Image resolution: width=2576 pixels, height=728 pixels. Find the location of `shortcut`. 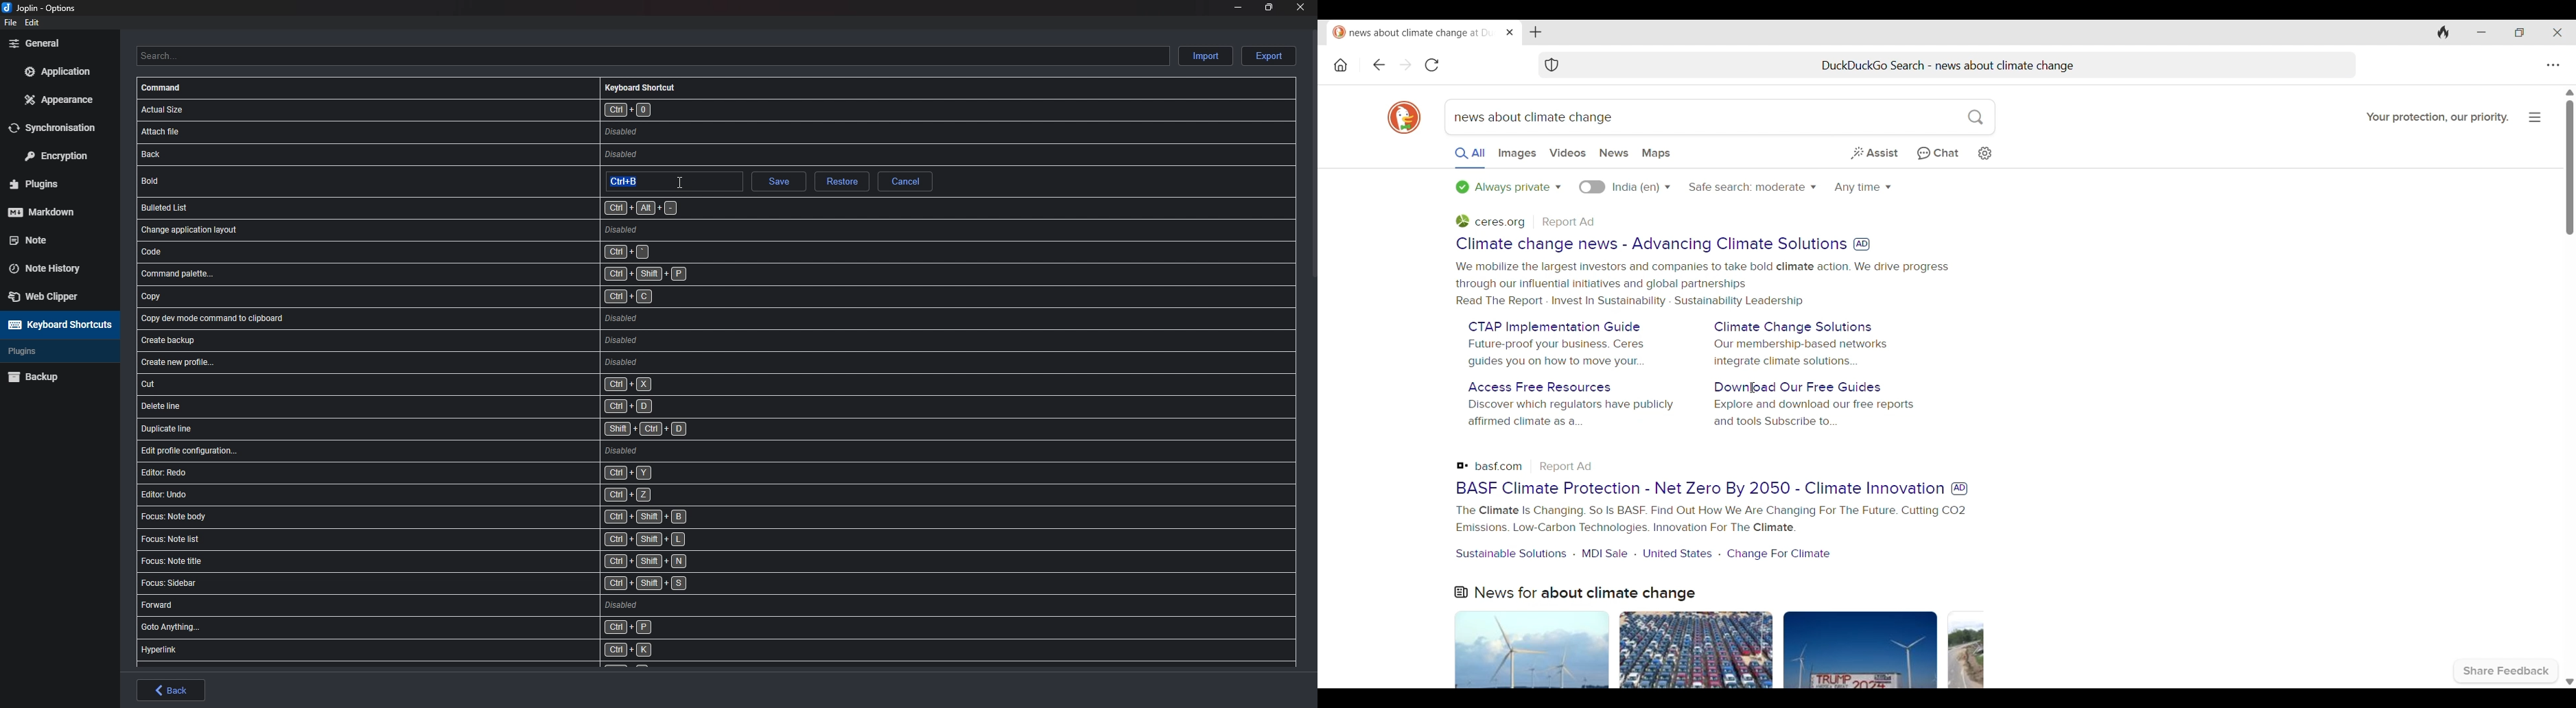

shortcut is located at coordinates (465, 318).